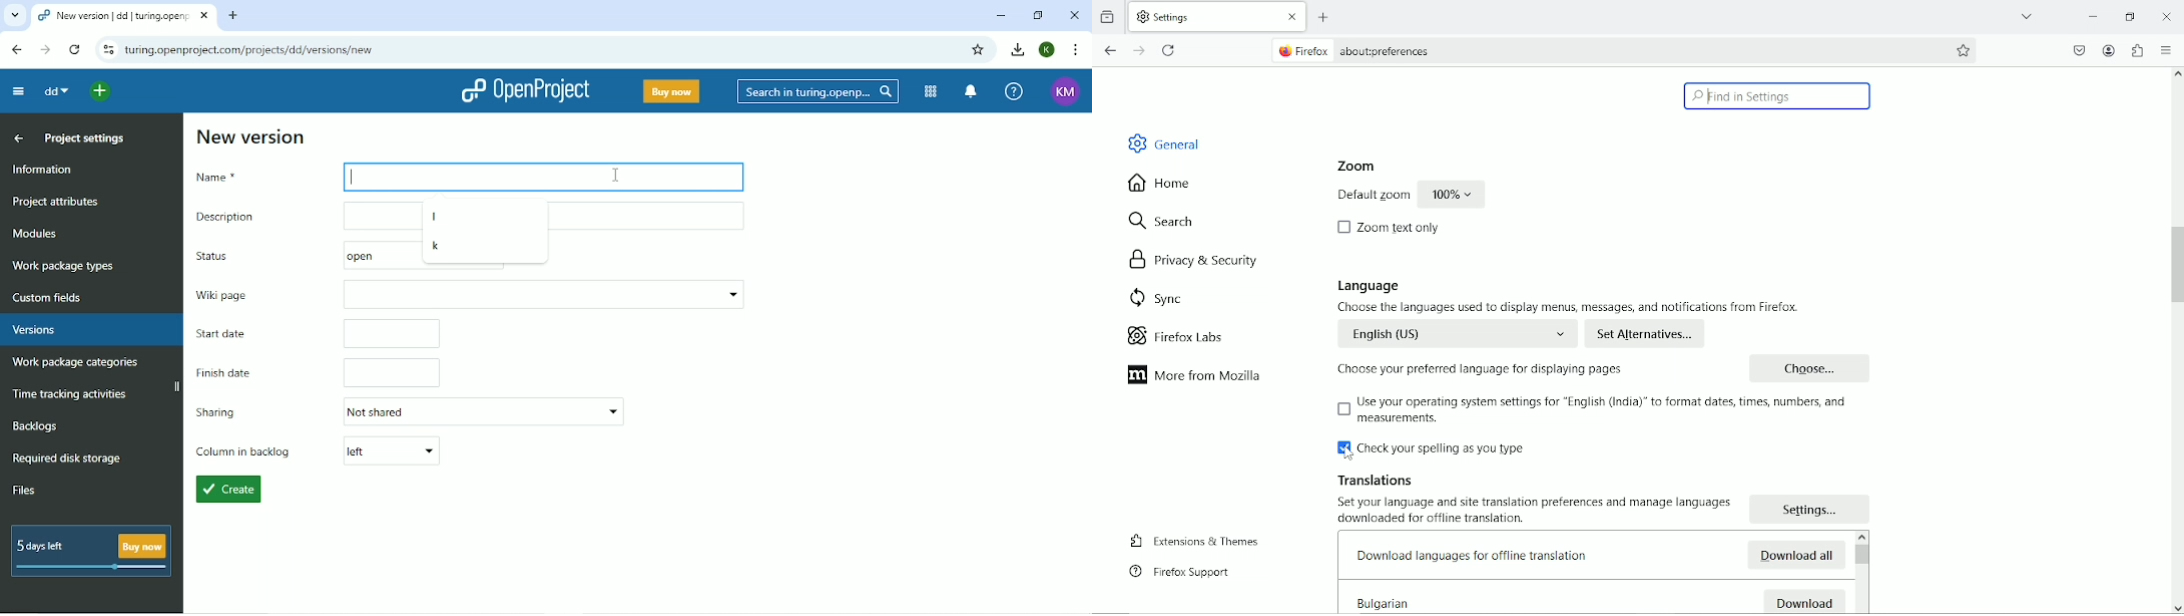 This screenshot has width=2184, height=616. Describe the element at coordinates (2079, 50) in the screenshot. I see `Save to pocket` at that location.